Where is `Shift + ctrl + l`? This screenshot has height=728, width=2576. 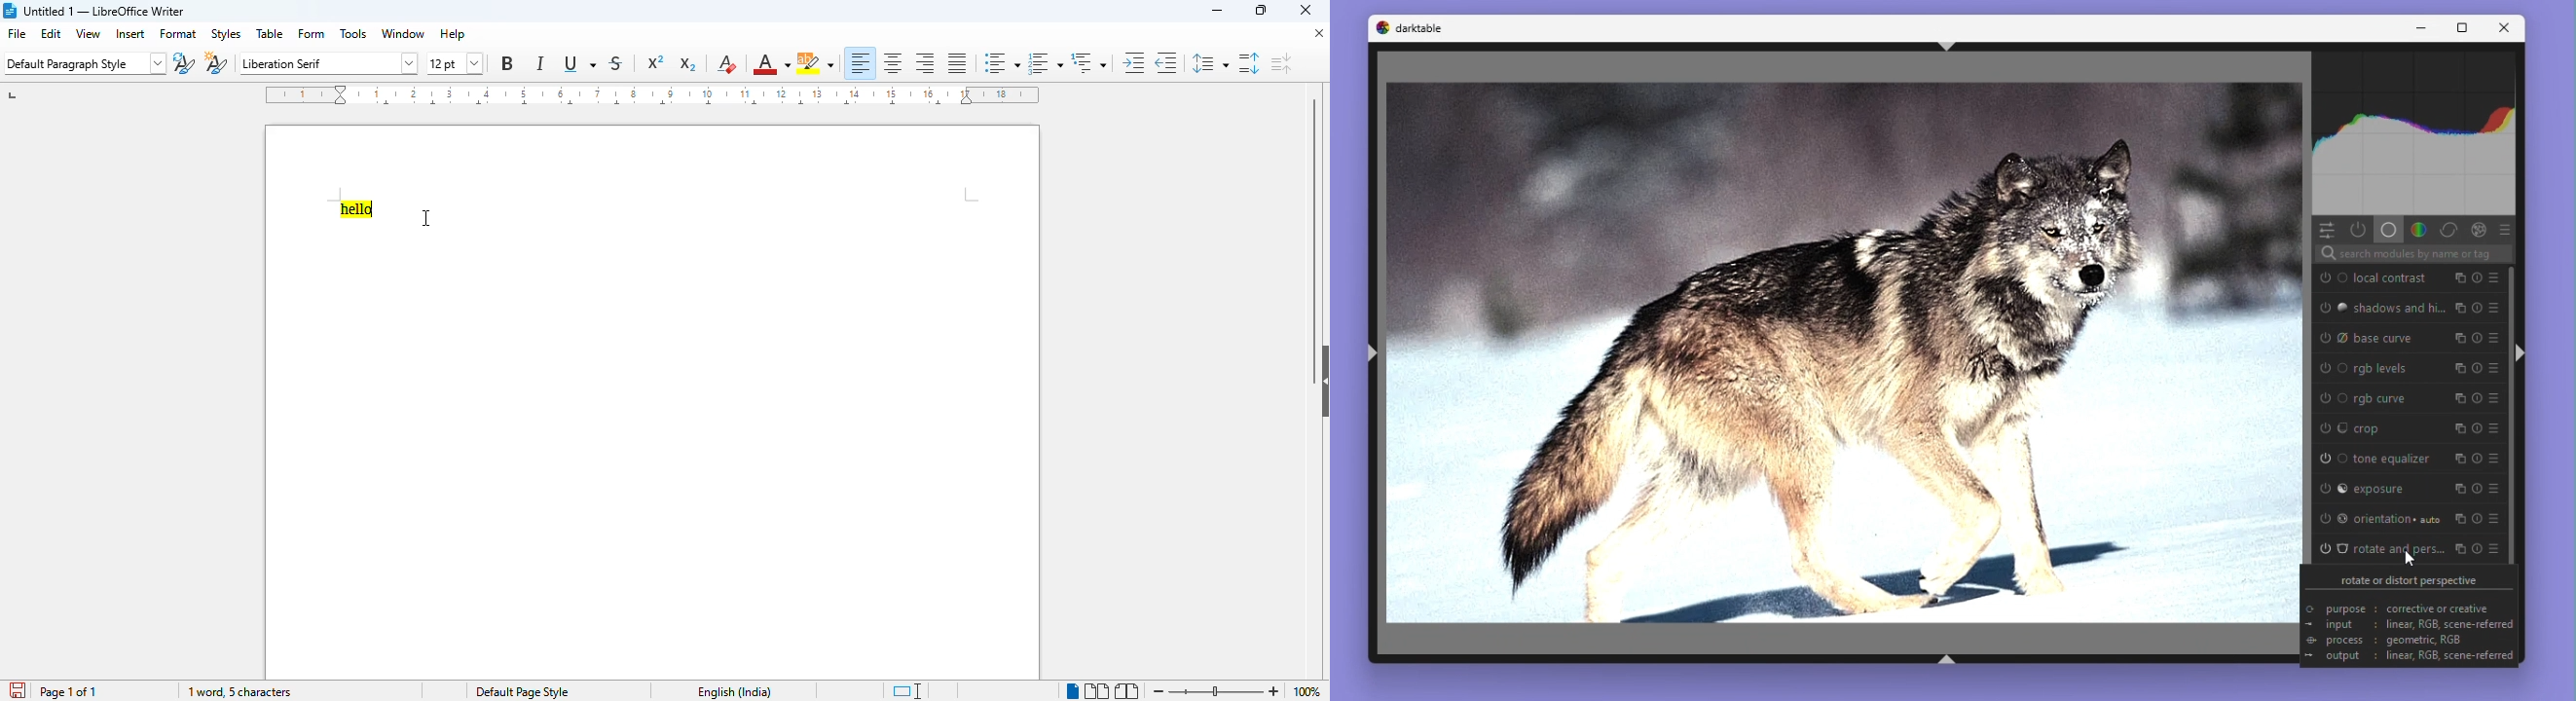
Shift + ctrl + l is located at coordinates (1368, 354).